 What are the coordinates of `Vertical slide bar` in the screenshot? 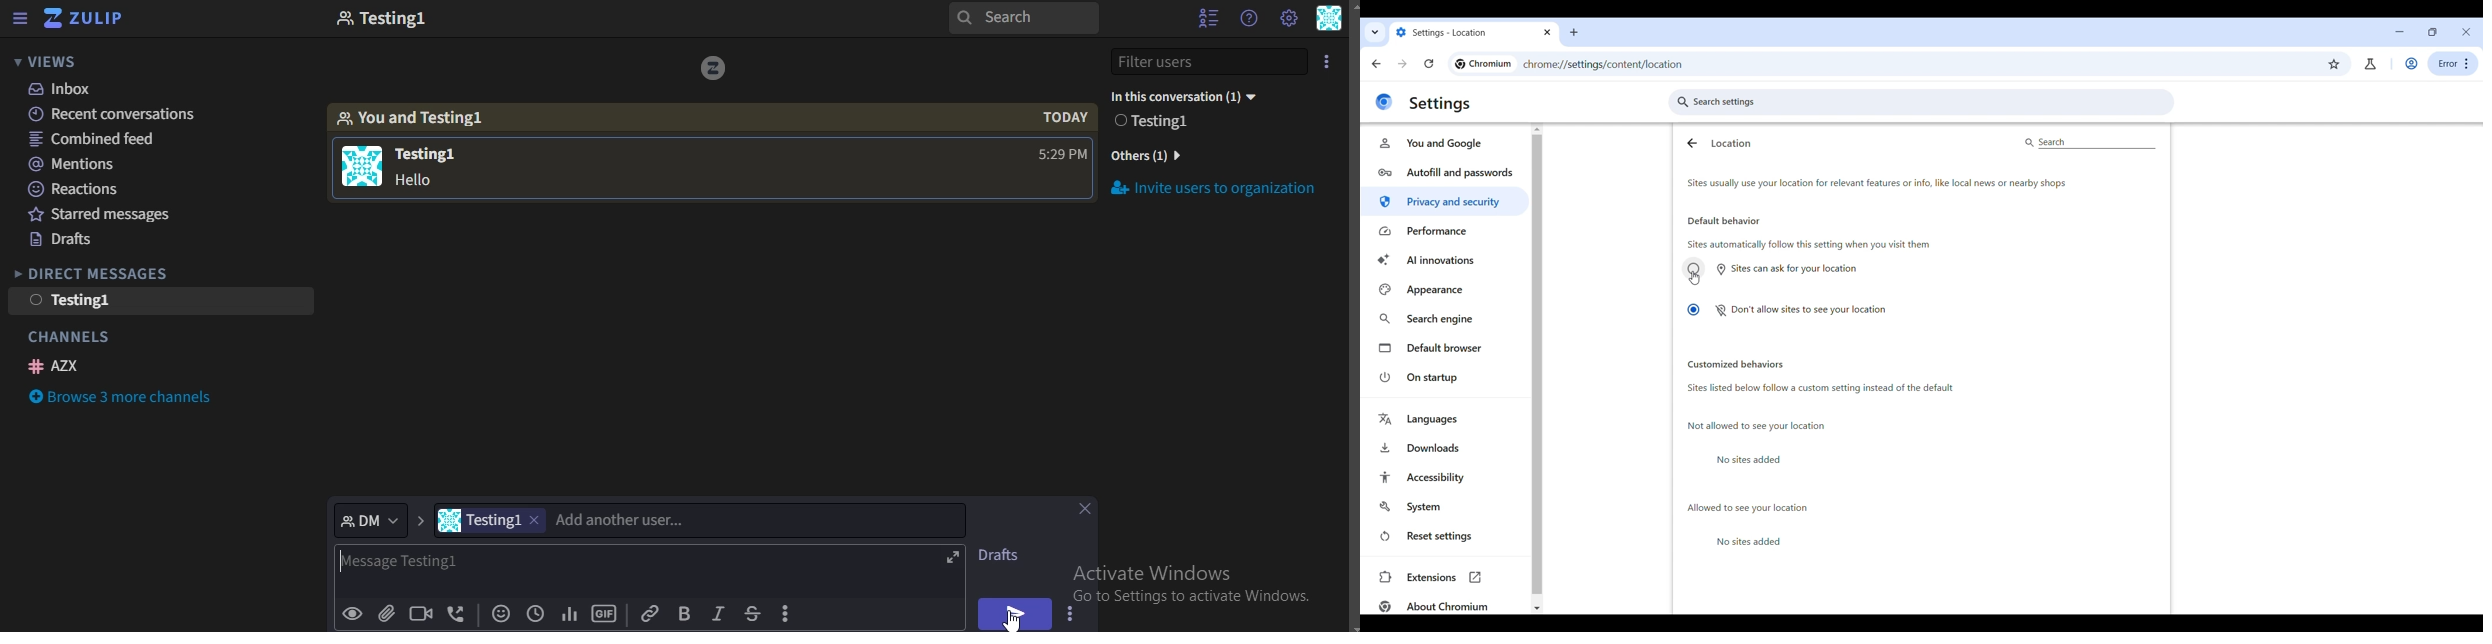 It's located at (2477, 268).